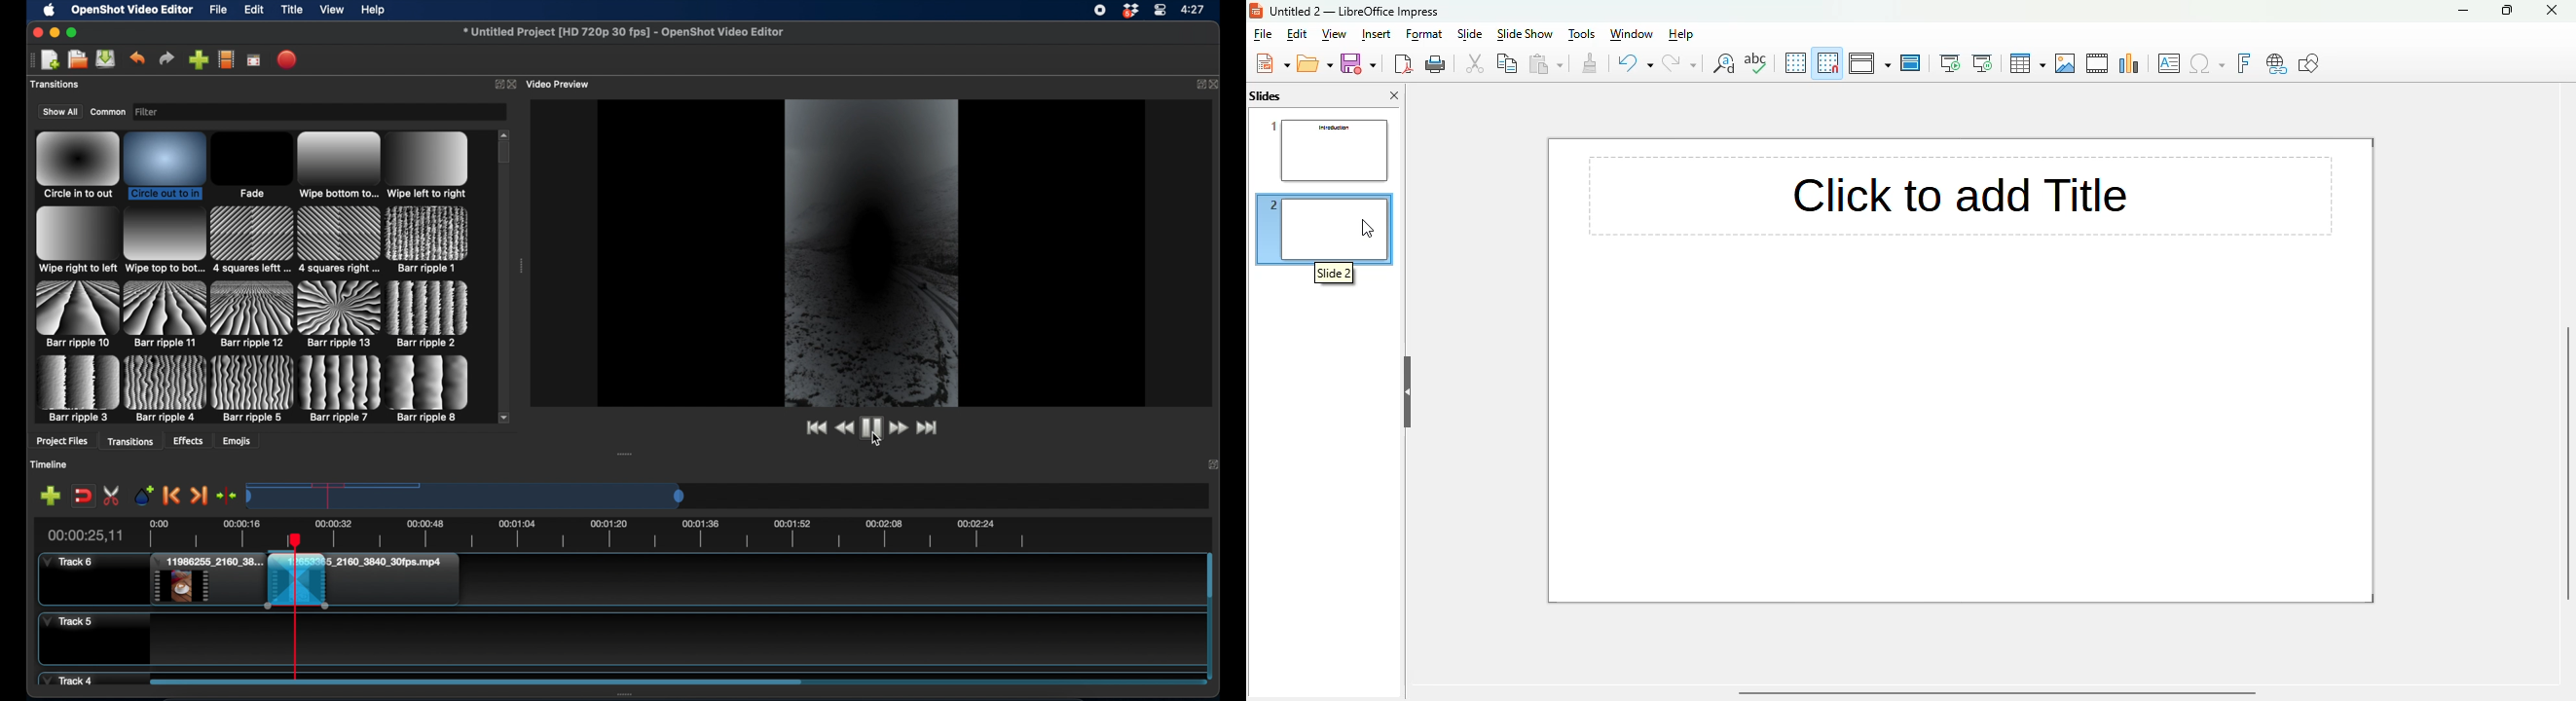  What do you see at coordinates (69, 562) in the screenshot?
I see `track 6` at bounding box center [69, 562].